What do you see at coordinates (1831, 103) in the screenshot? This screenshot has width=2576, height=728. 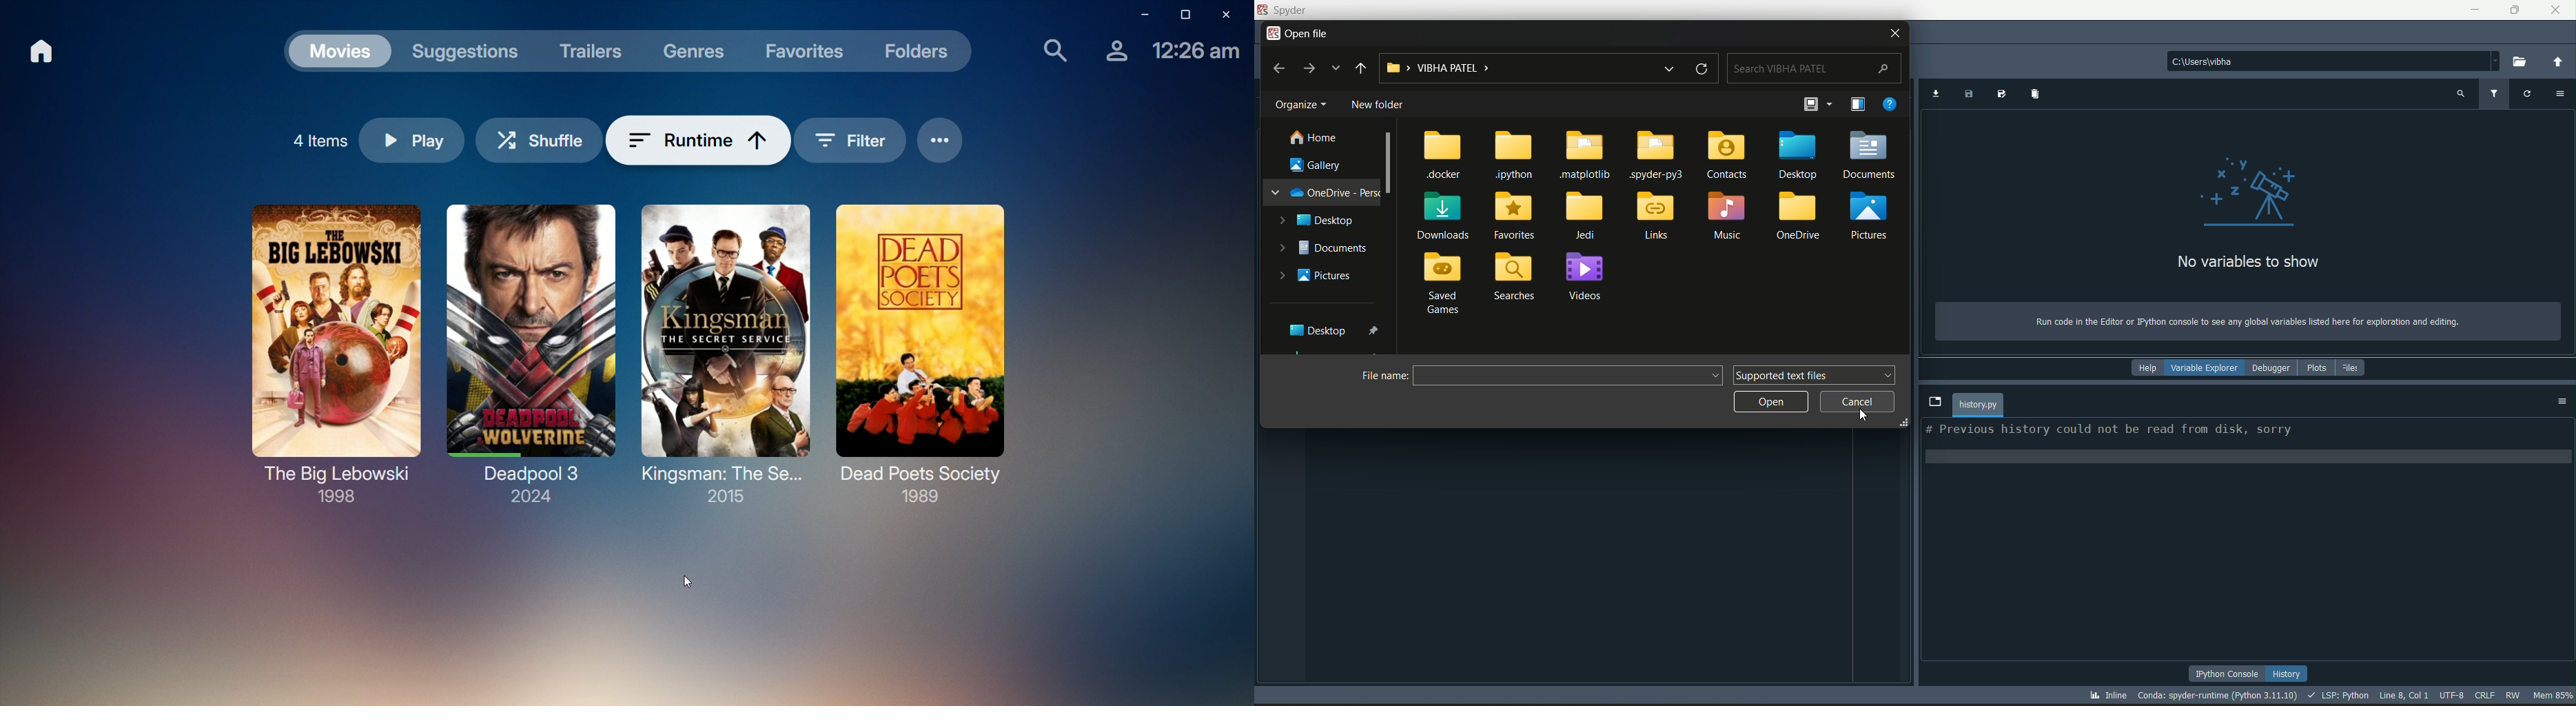 I see `more options` at bounding box center [1831, 103].